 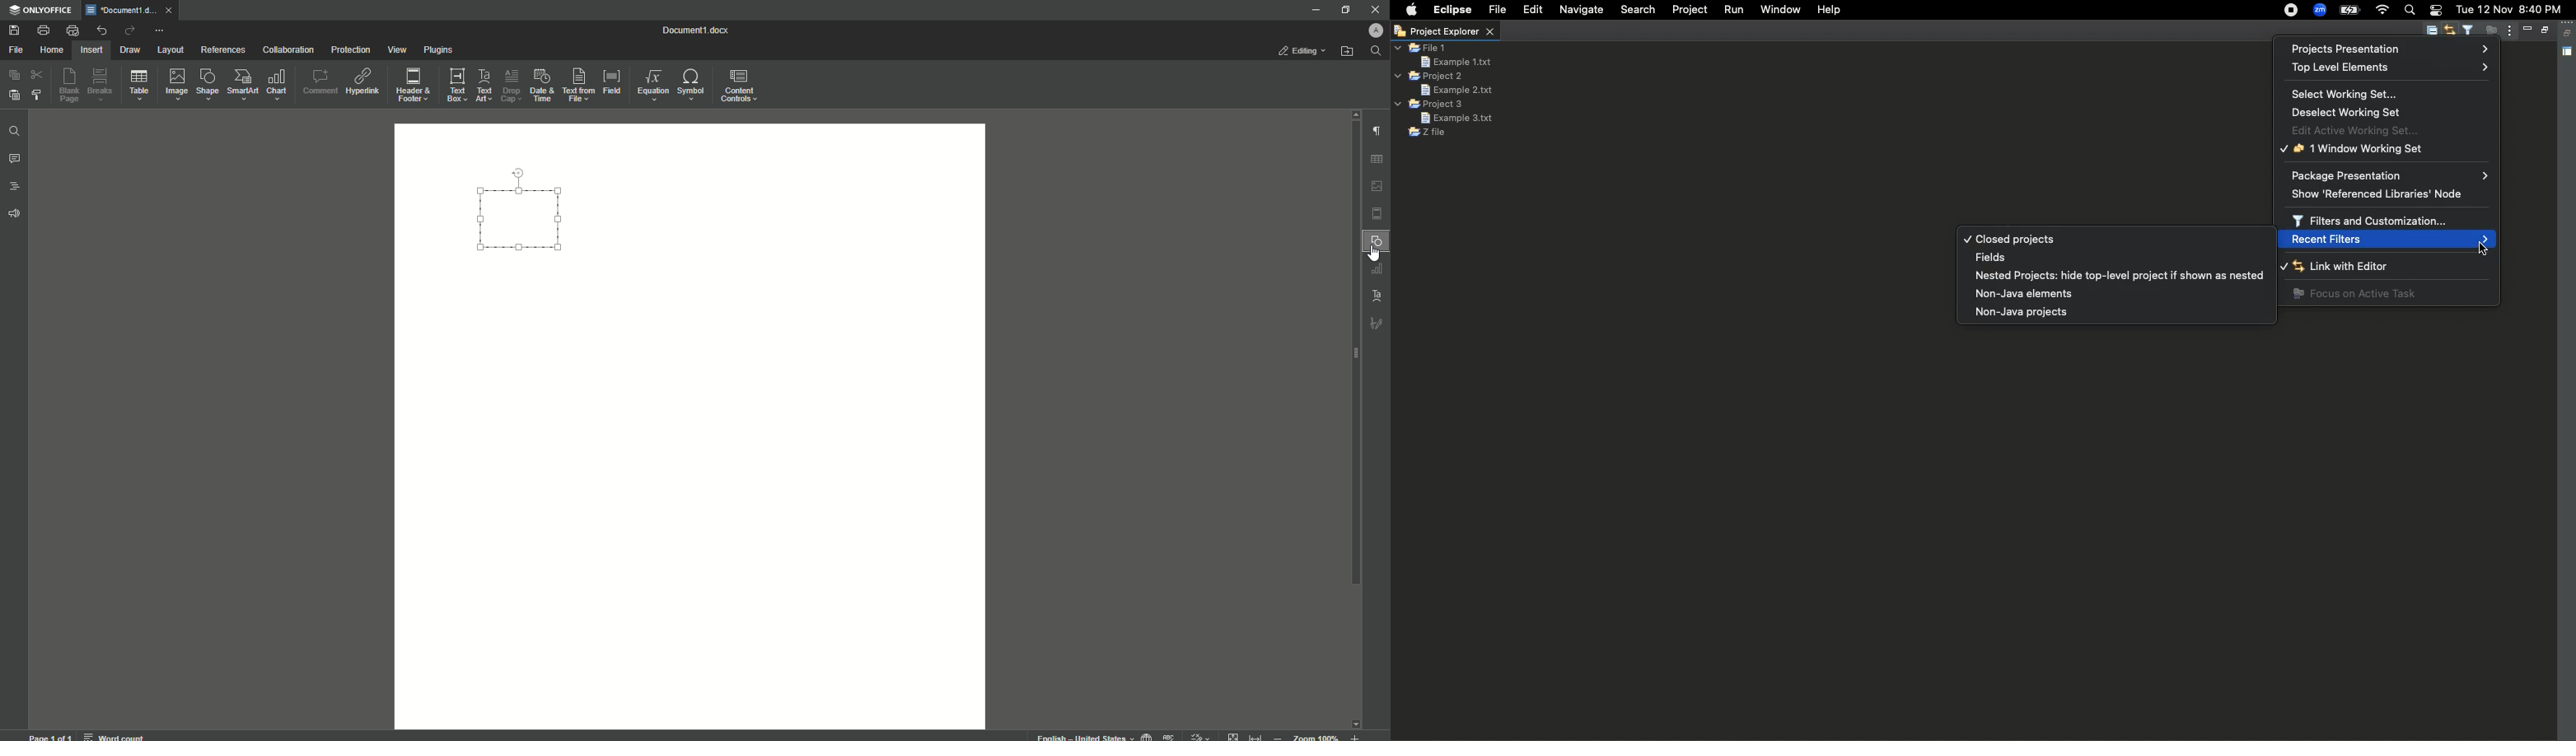 I want to click on Redo, so click(x=129, y=32).